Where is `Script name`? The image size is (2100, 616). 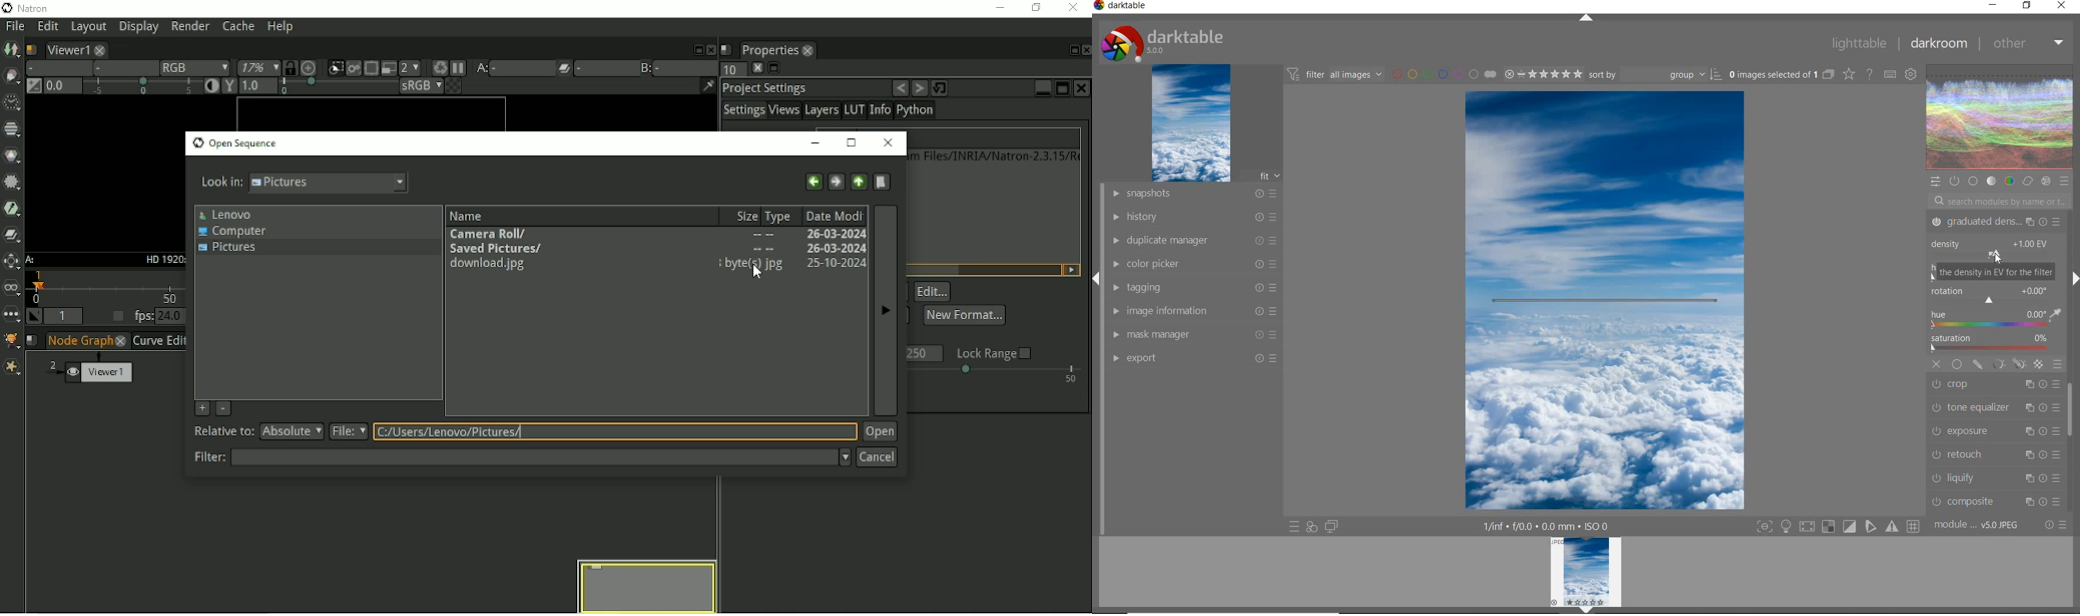
Script name is located at coordinates (31, 48).